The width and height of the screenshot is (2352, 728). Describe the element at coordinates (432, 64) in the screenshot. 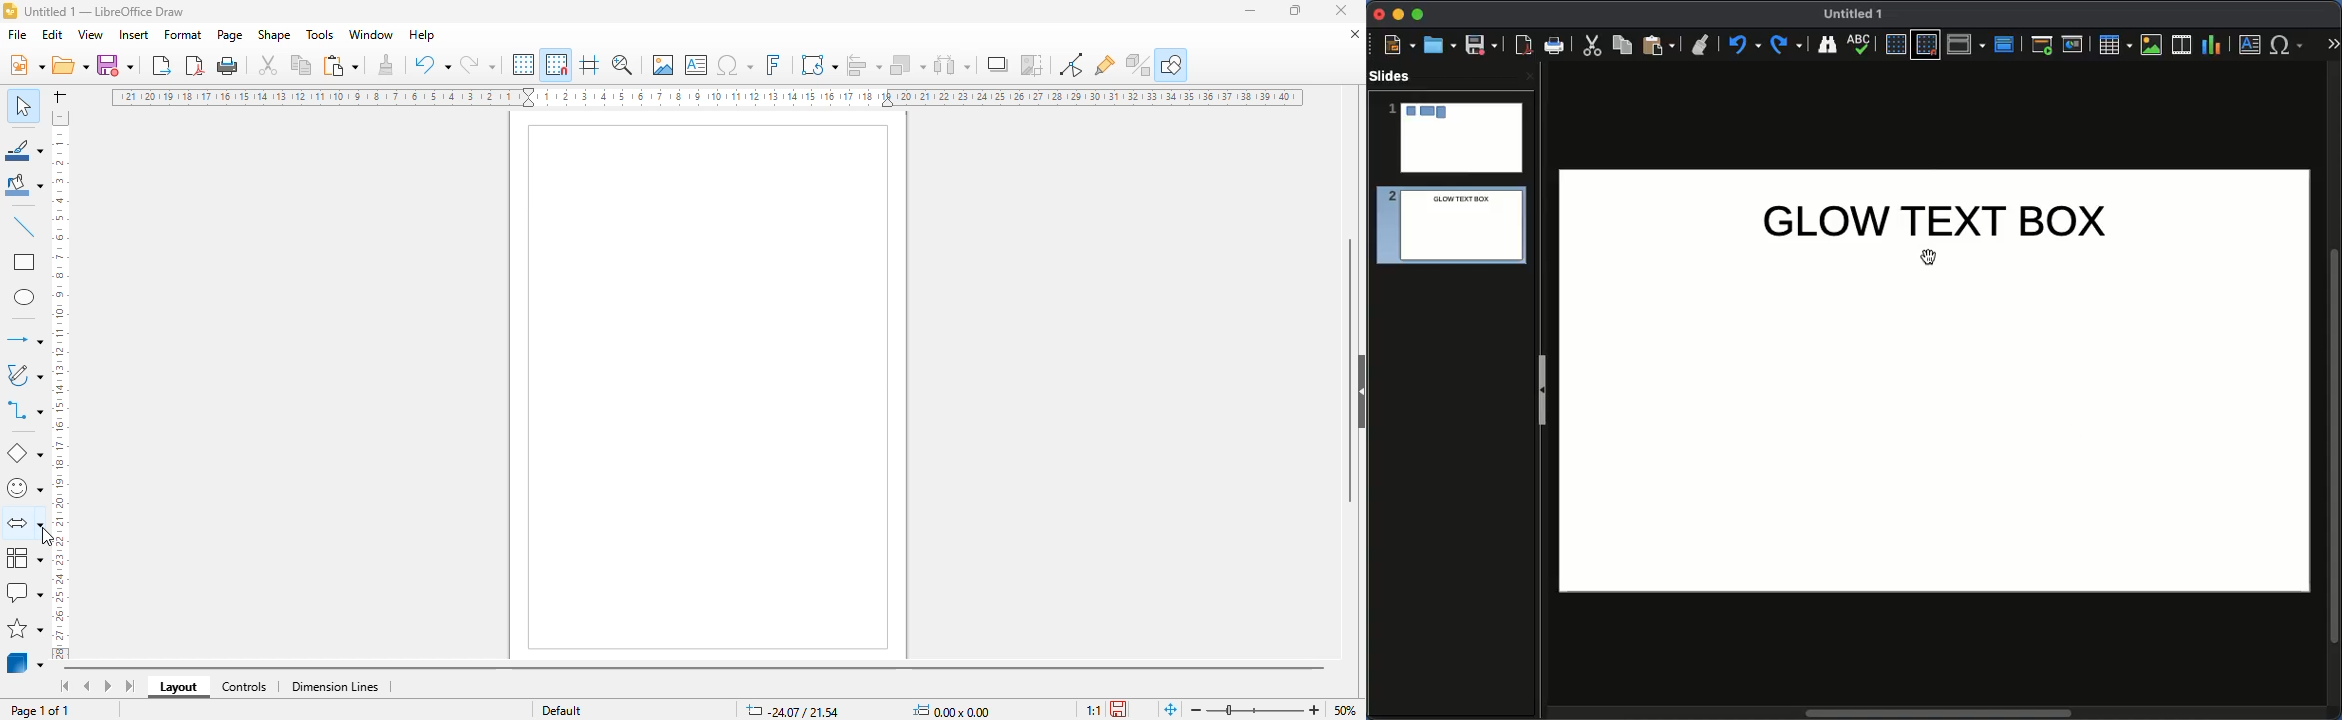

I see `undo` at that location.